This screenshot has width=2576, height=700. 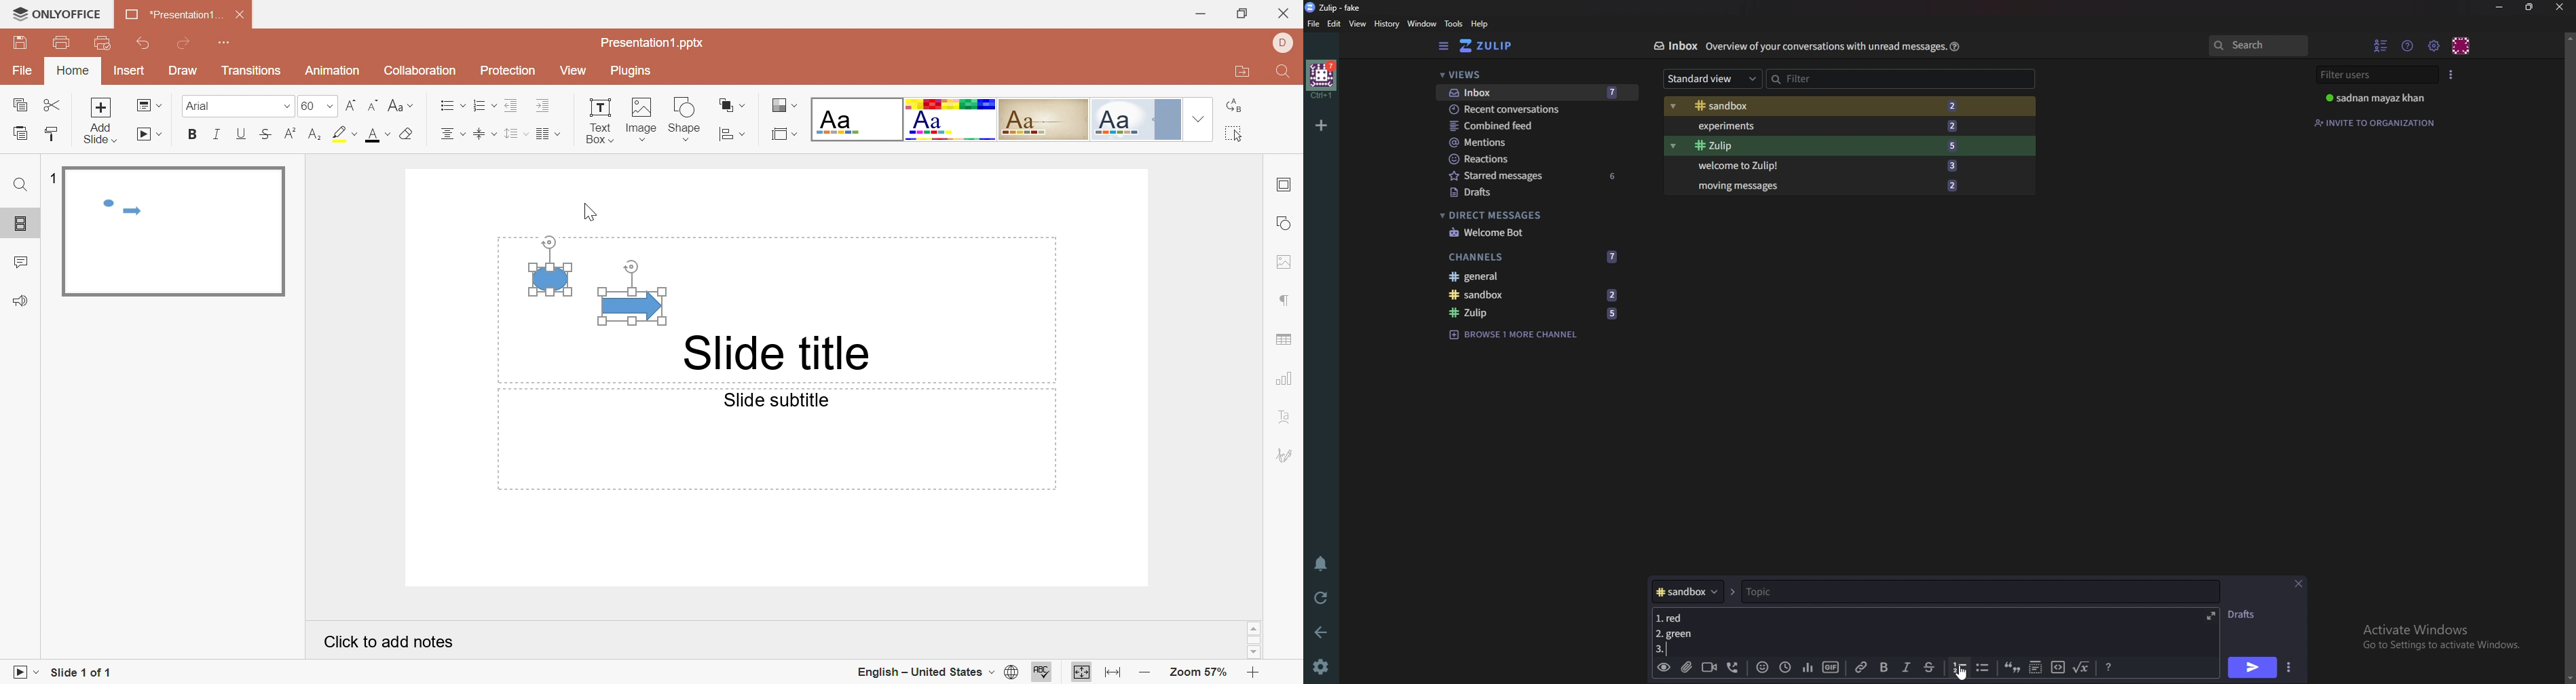 What do you see at coordinates (543, 104) in the screenshot?
I see `Increase Indent` at bounding box center [543, 104].